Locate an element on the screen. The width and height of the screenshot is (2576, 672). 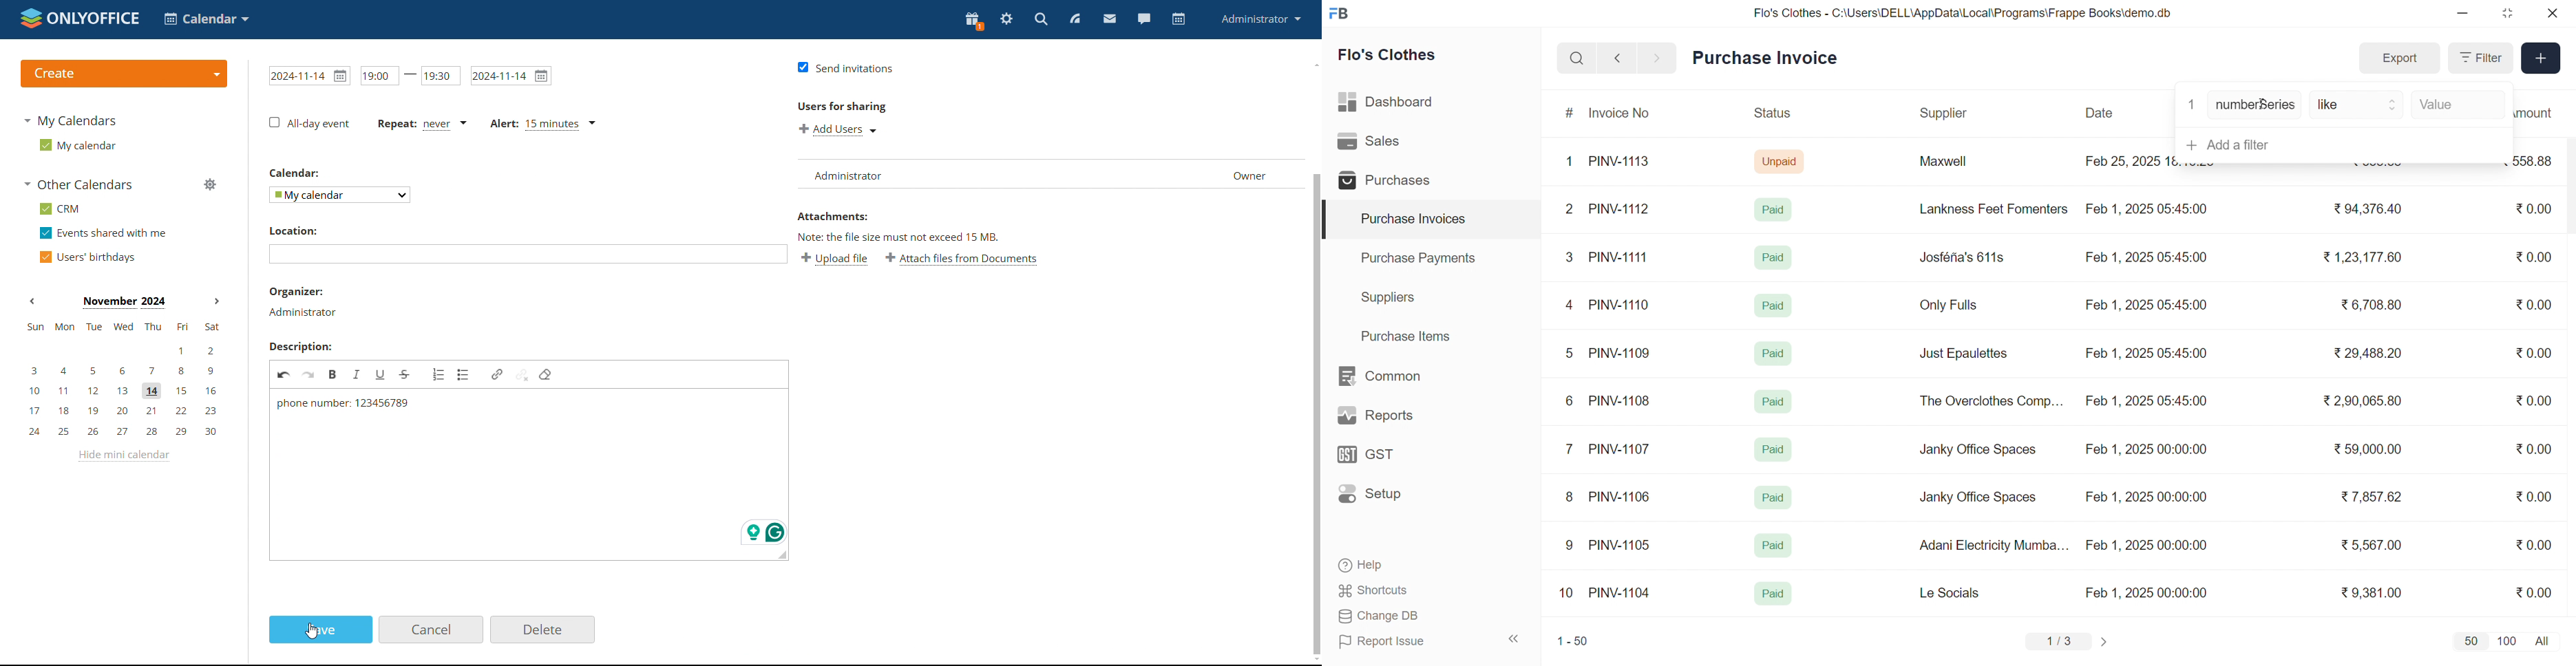
Only Fulls is located at coordinates (1954, 308).